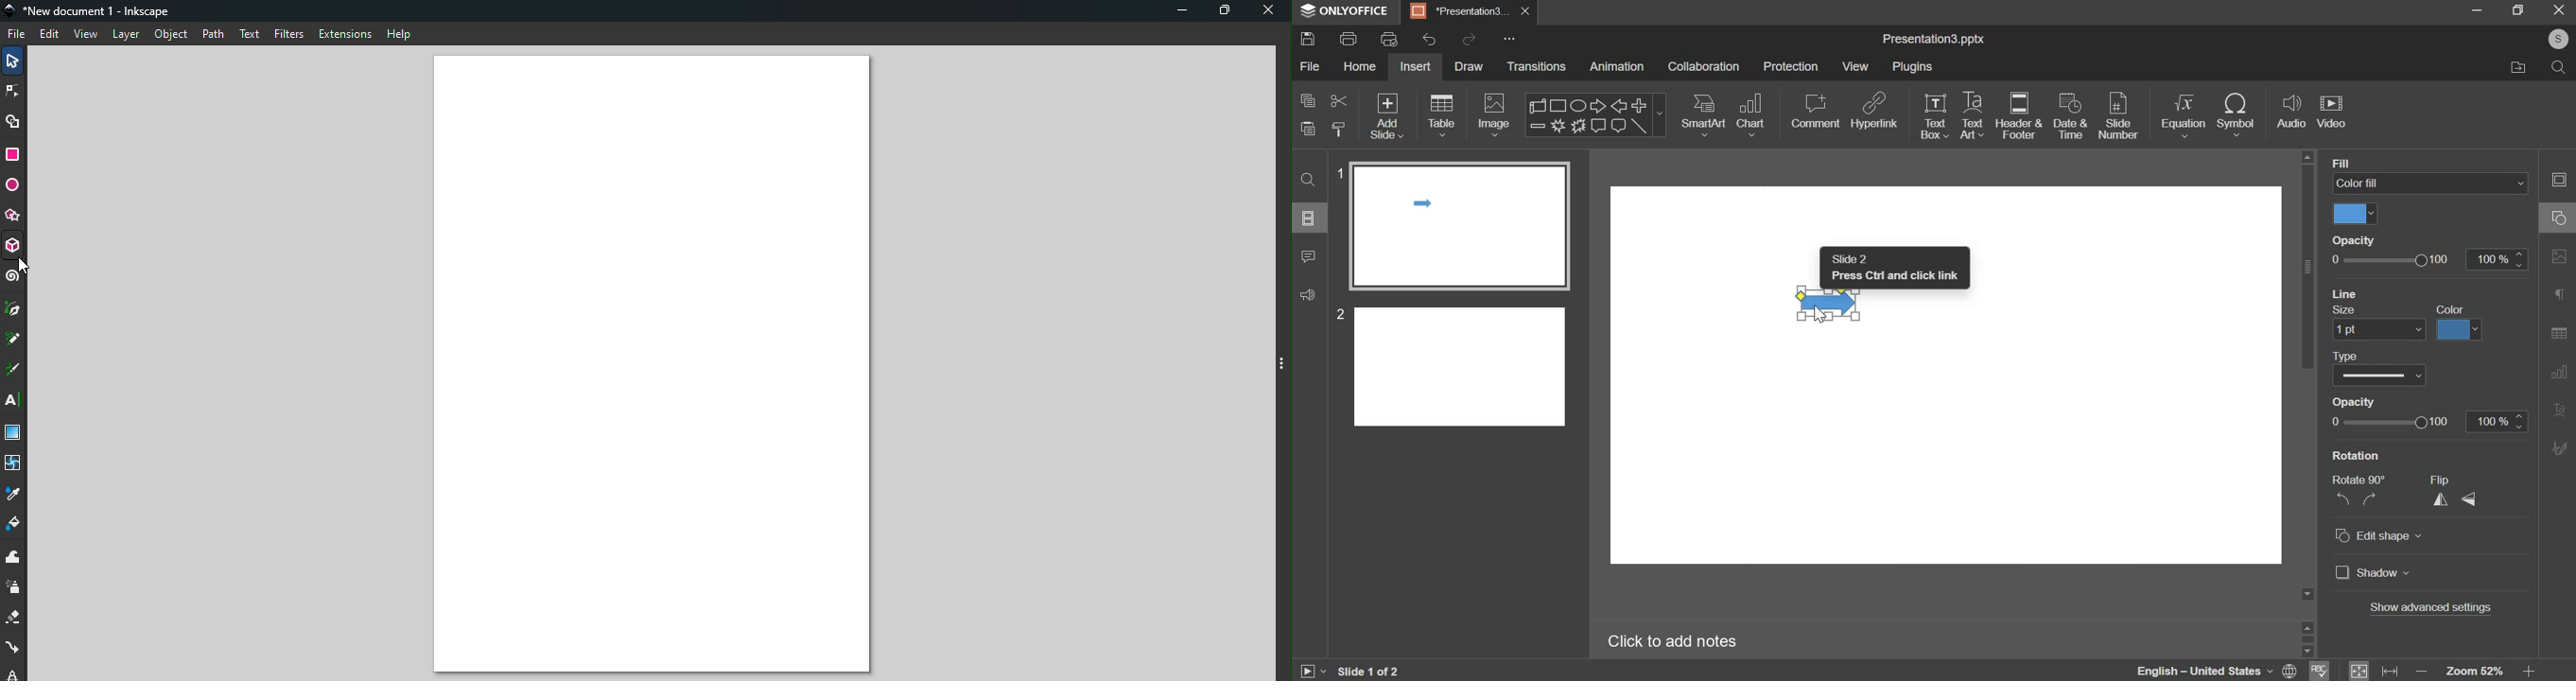  Describe the element at coordinates (1935, 116) in the screenshot. I see `text box` at that location.